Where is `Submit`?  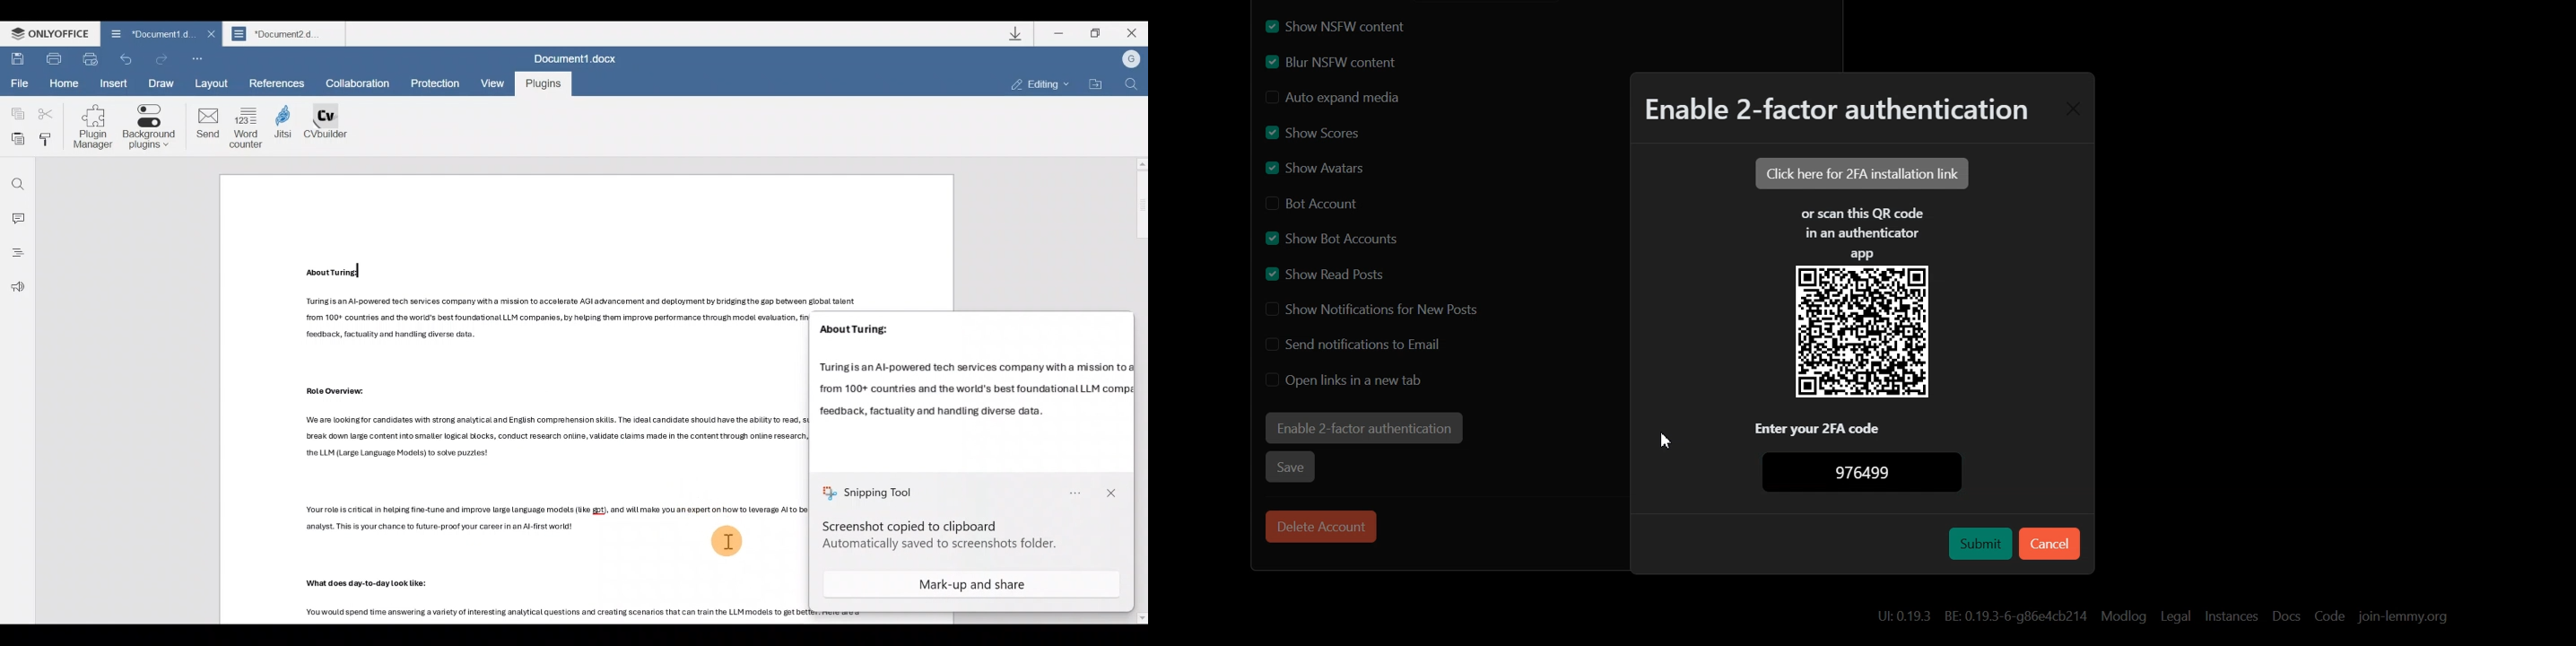 Submit is located at coordinates (1980, 543).